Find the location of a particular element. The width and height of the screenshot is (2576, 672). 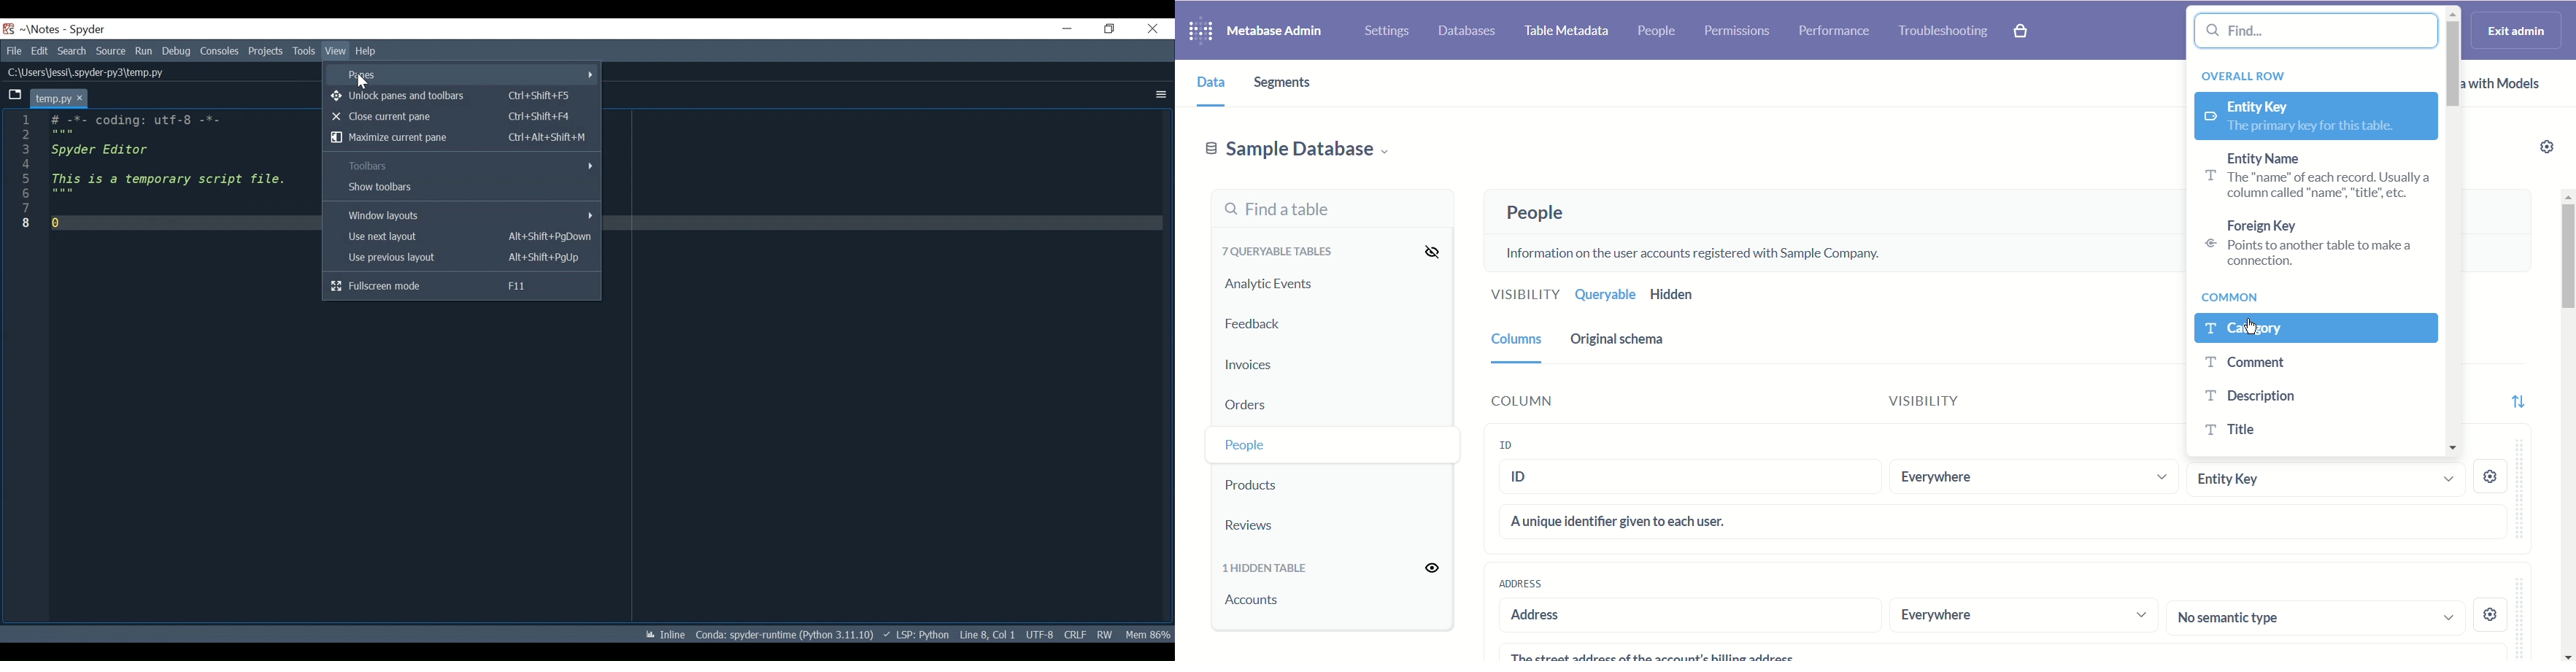

Panes is located at coordinates (463, 74).